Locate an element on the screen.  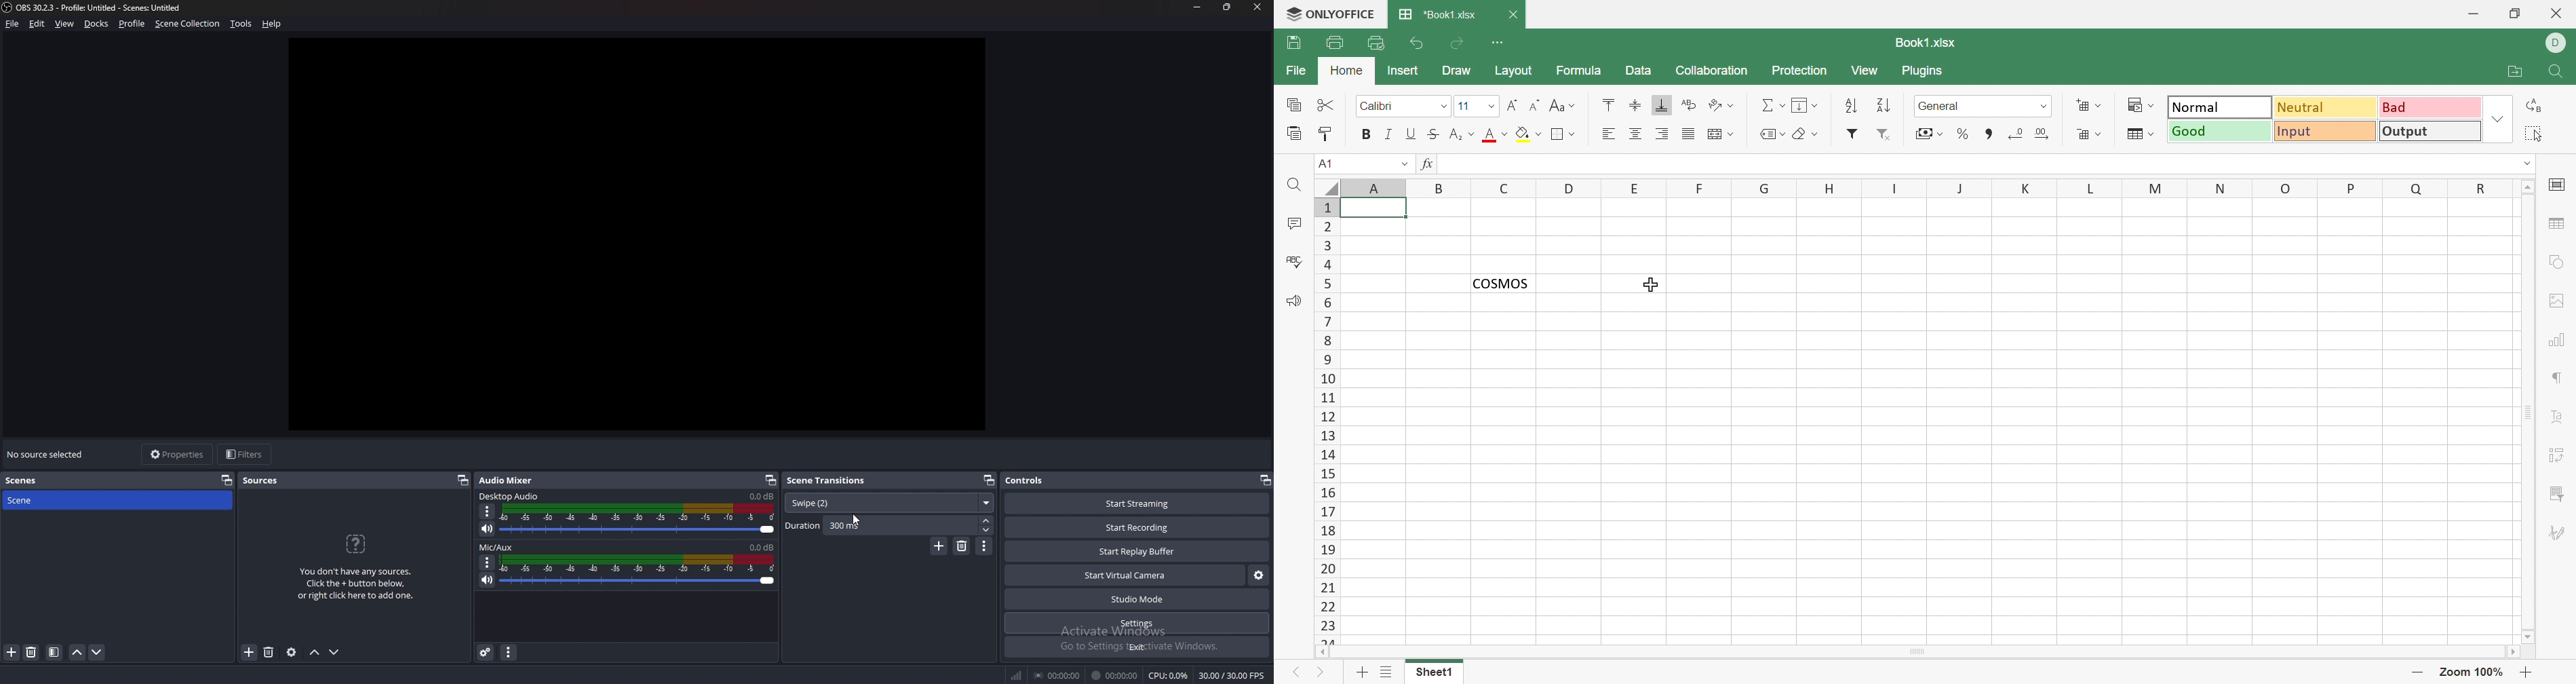
Replace is located at coordinates (2534, 104).